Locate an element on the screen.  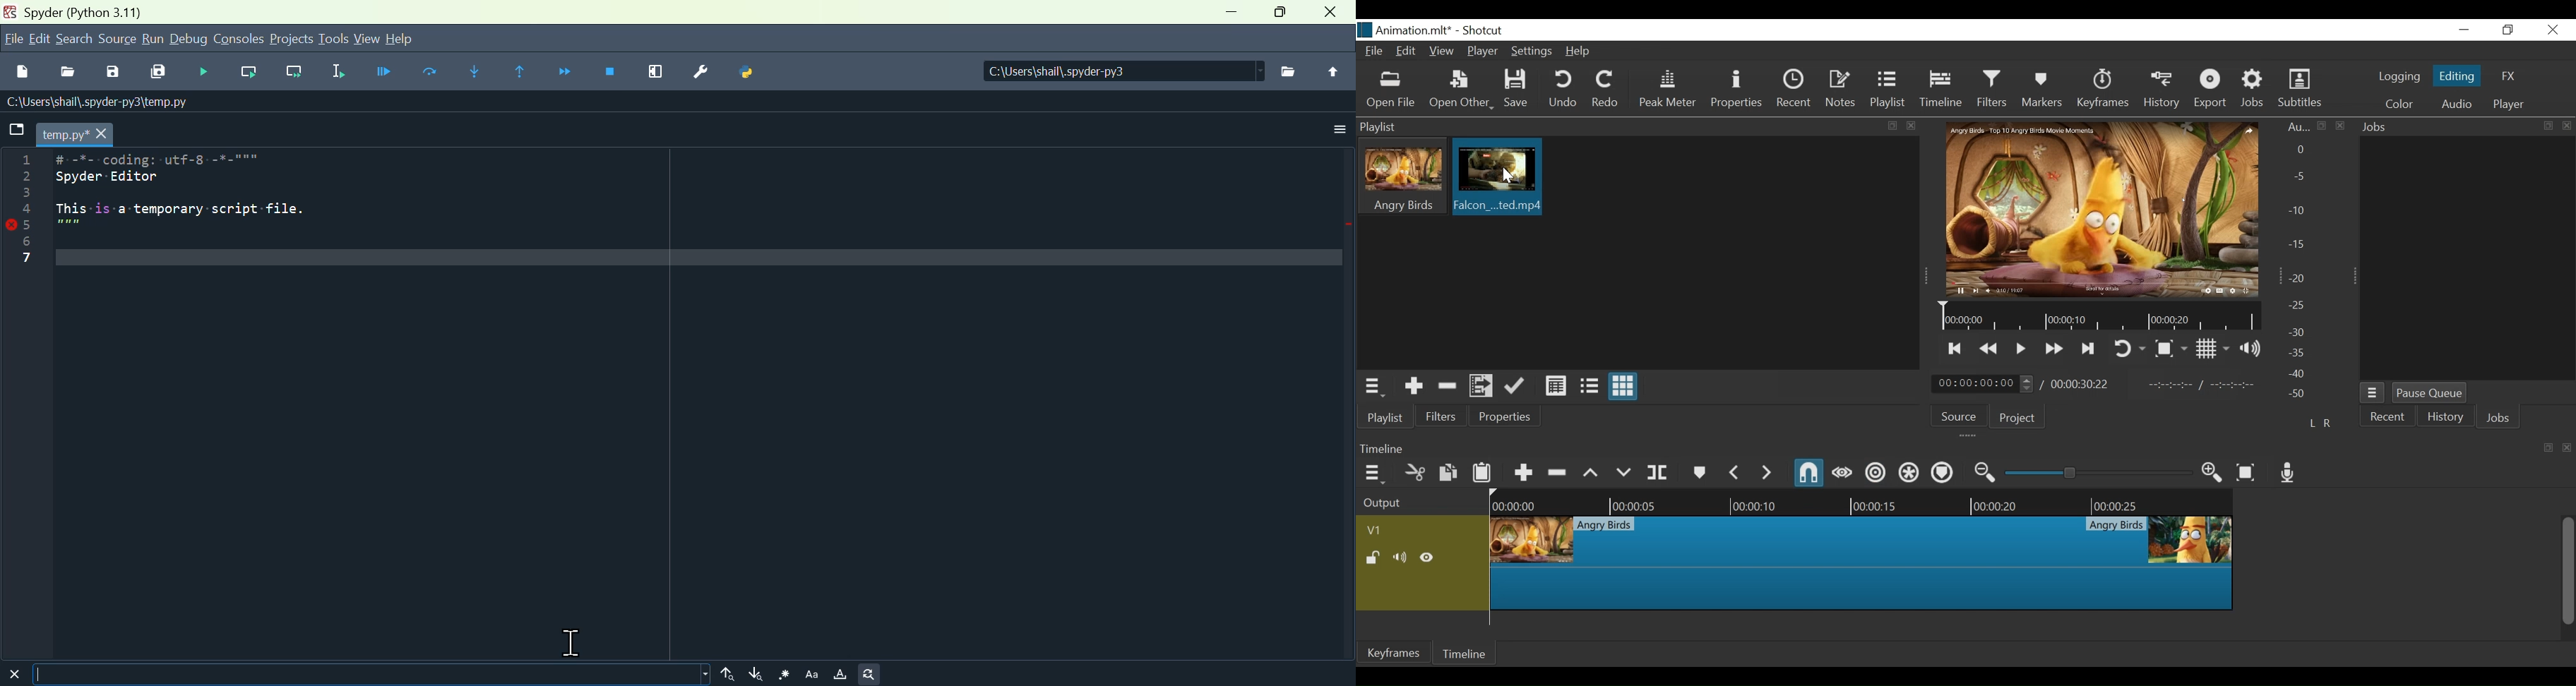
Next Marker is located at coordinates (1766, 472).